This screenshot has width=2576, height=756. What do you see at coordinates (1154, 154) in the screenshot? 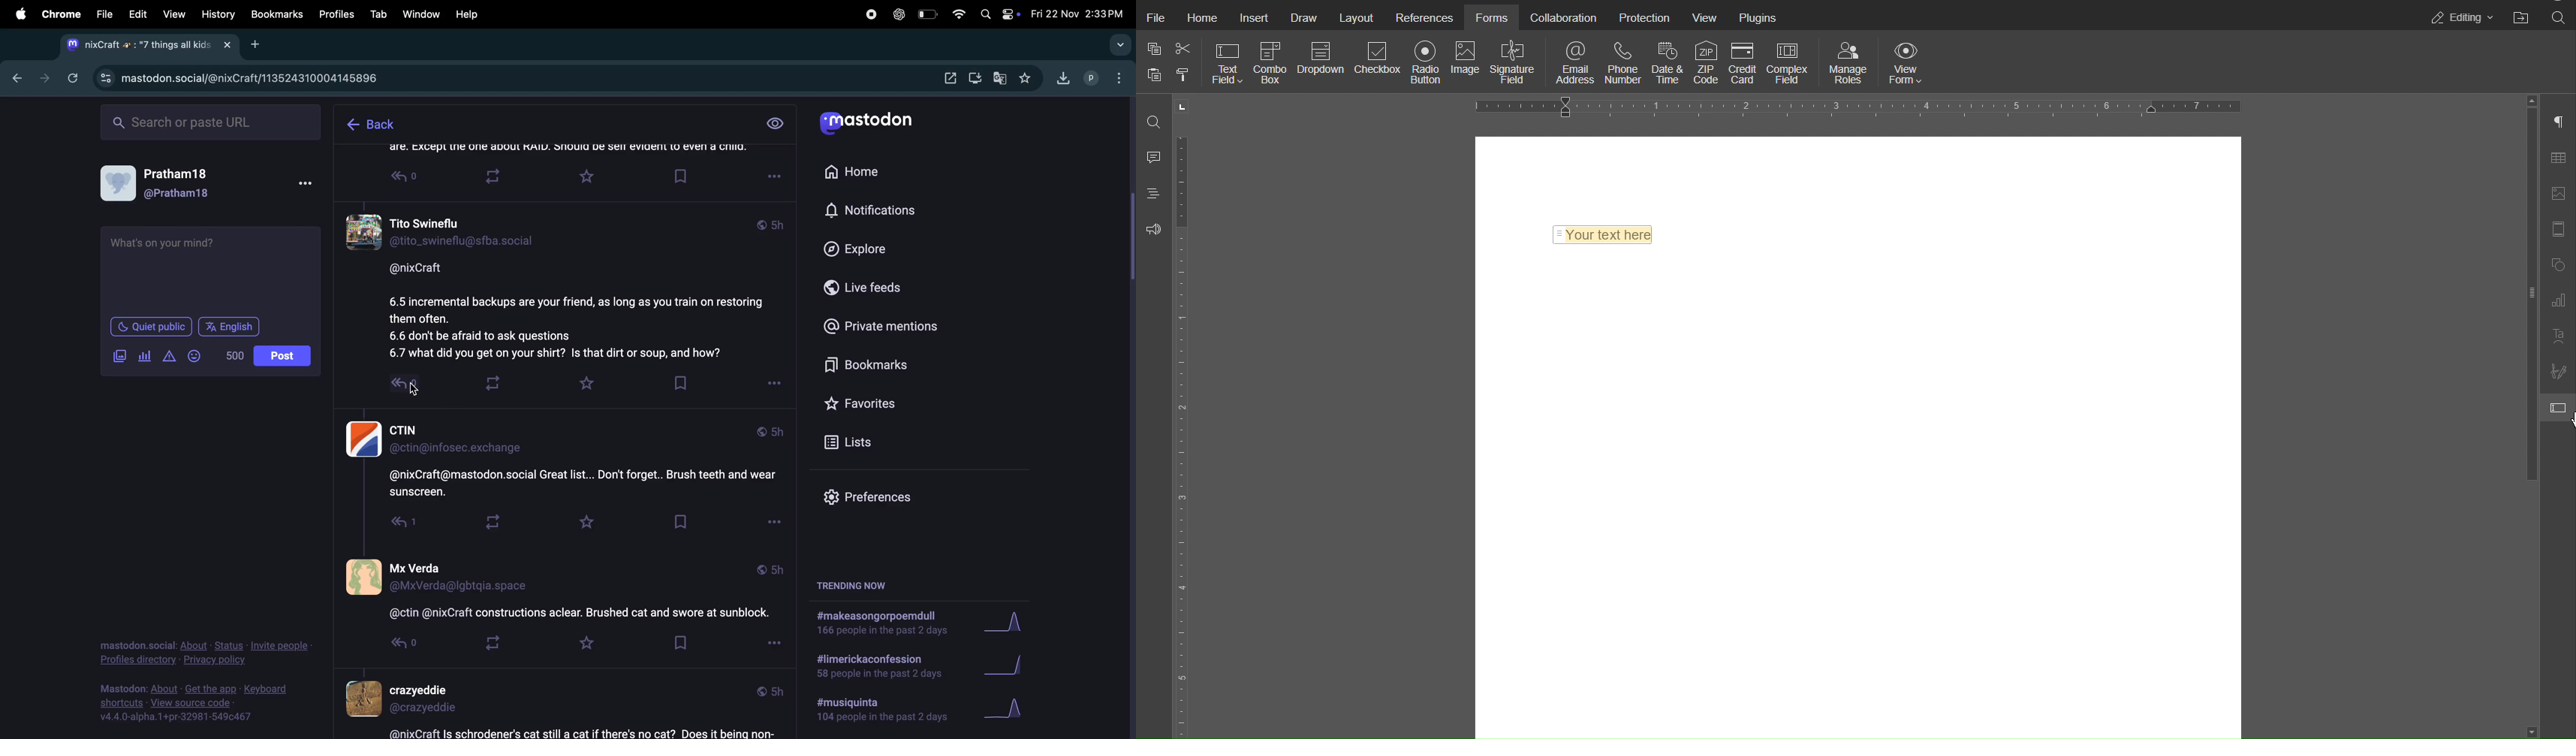
I see `Comment` at bounding box center [1154, 154].